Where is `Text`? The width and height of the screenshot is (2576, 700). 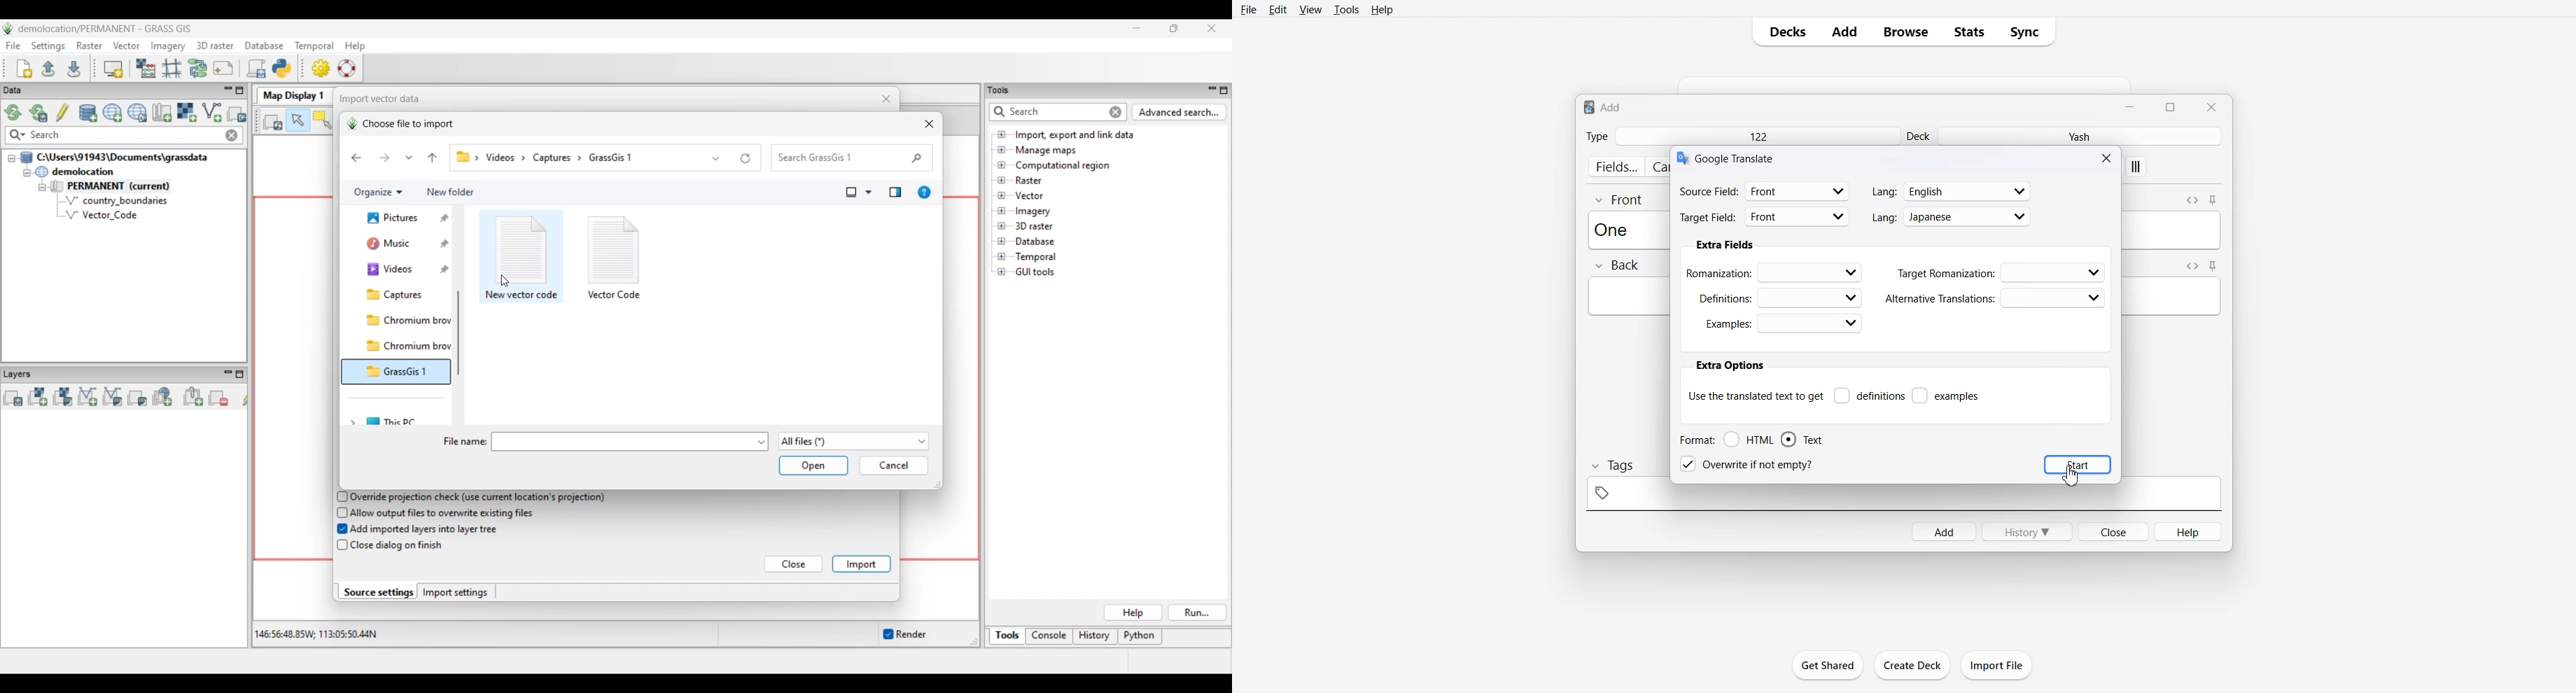 Text is located at coordinates (1616, 229).